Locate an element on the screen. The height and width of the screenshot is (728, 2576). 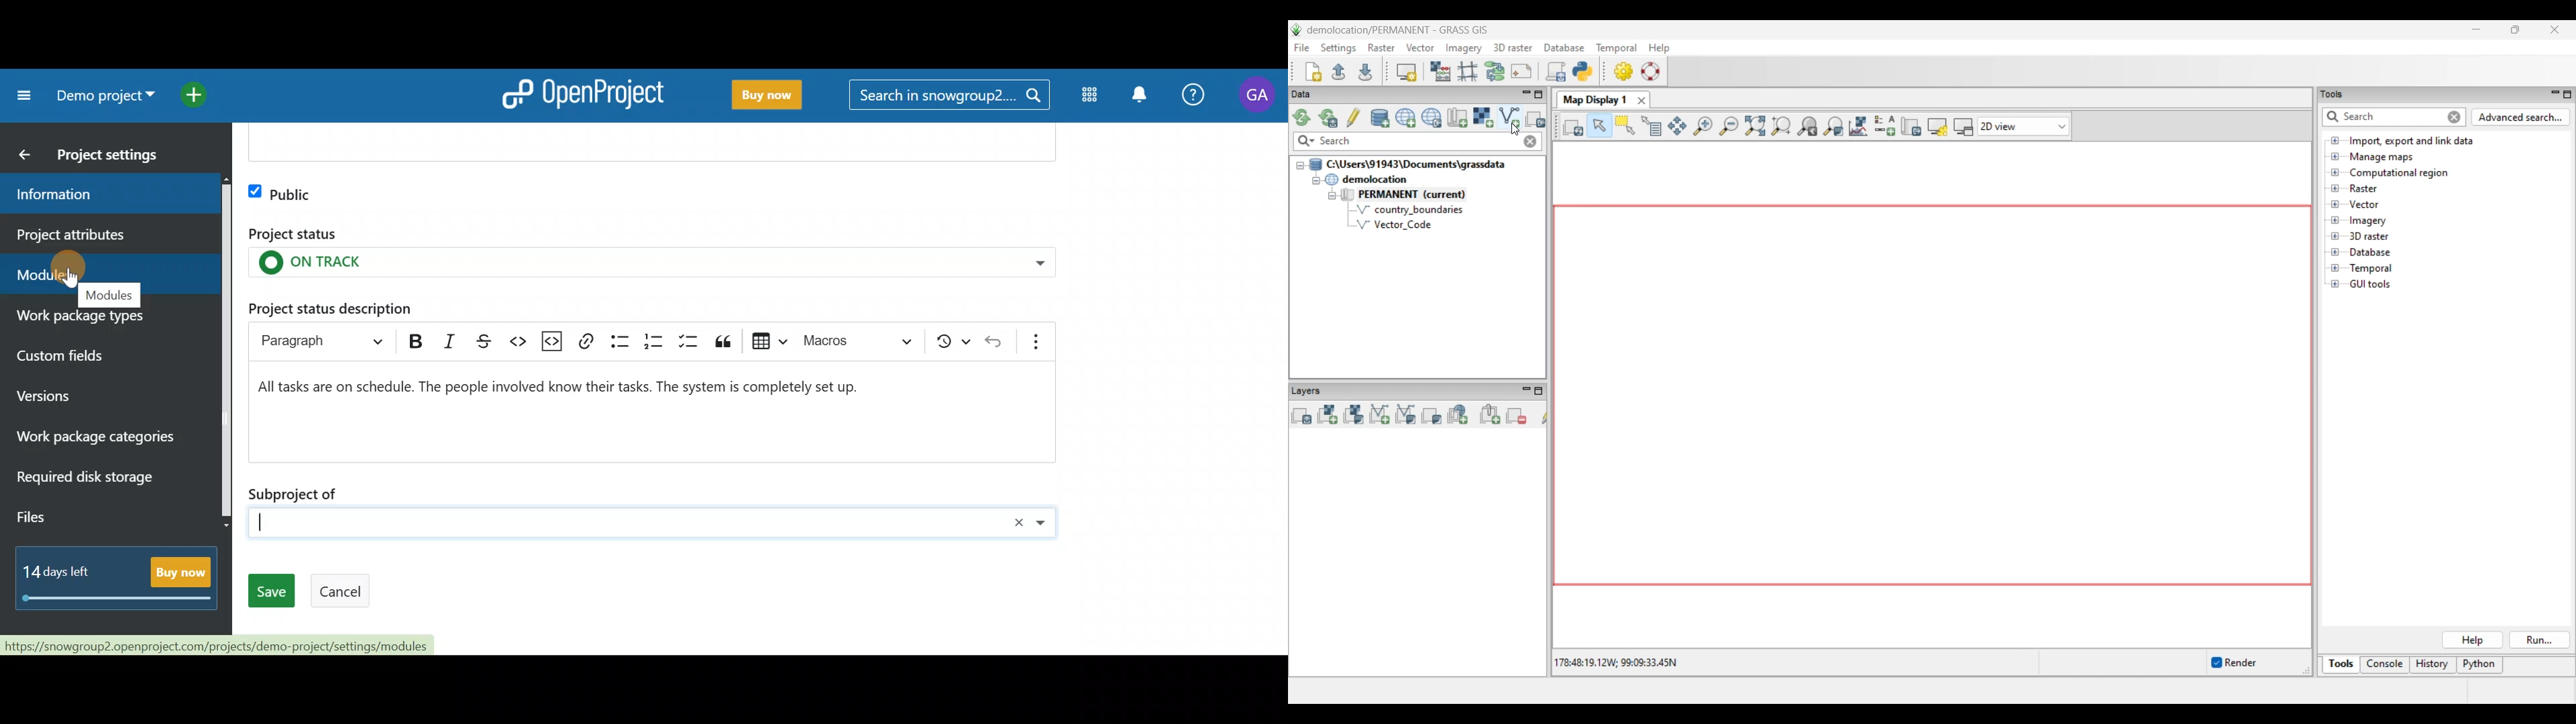
Bold is located at coordinates (413, 338).